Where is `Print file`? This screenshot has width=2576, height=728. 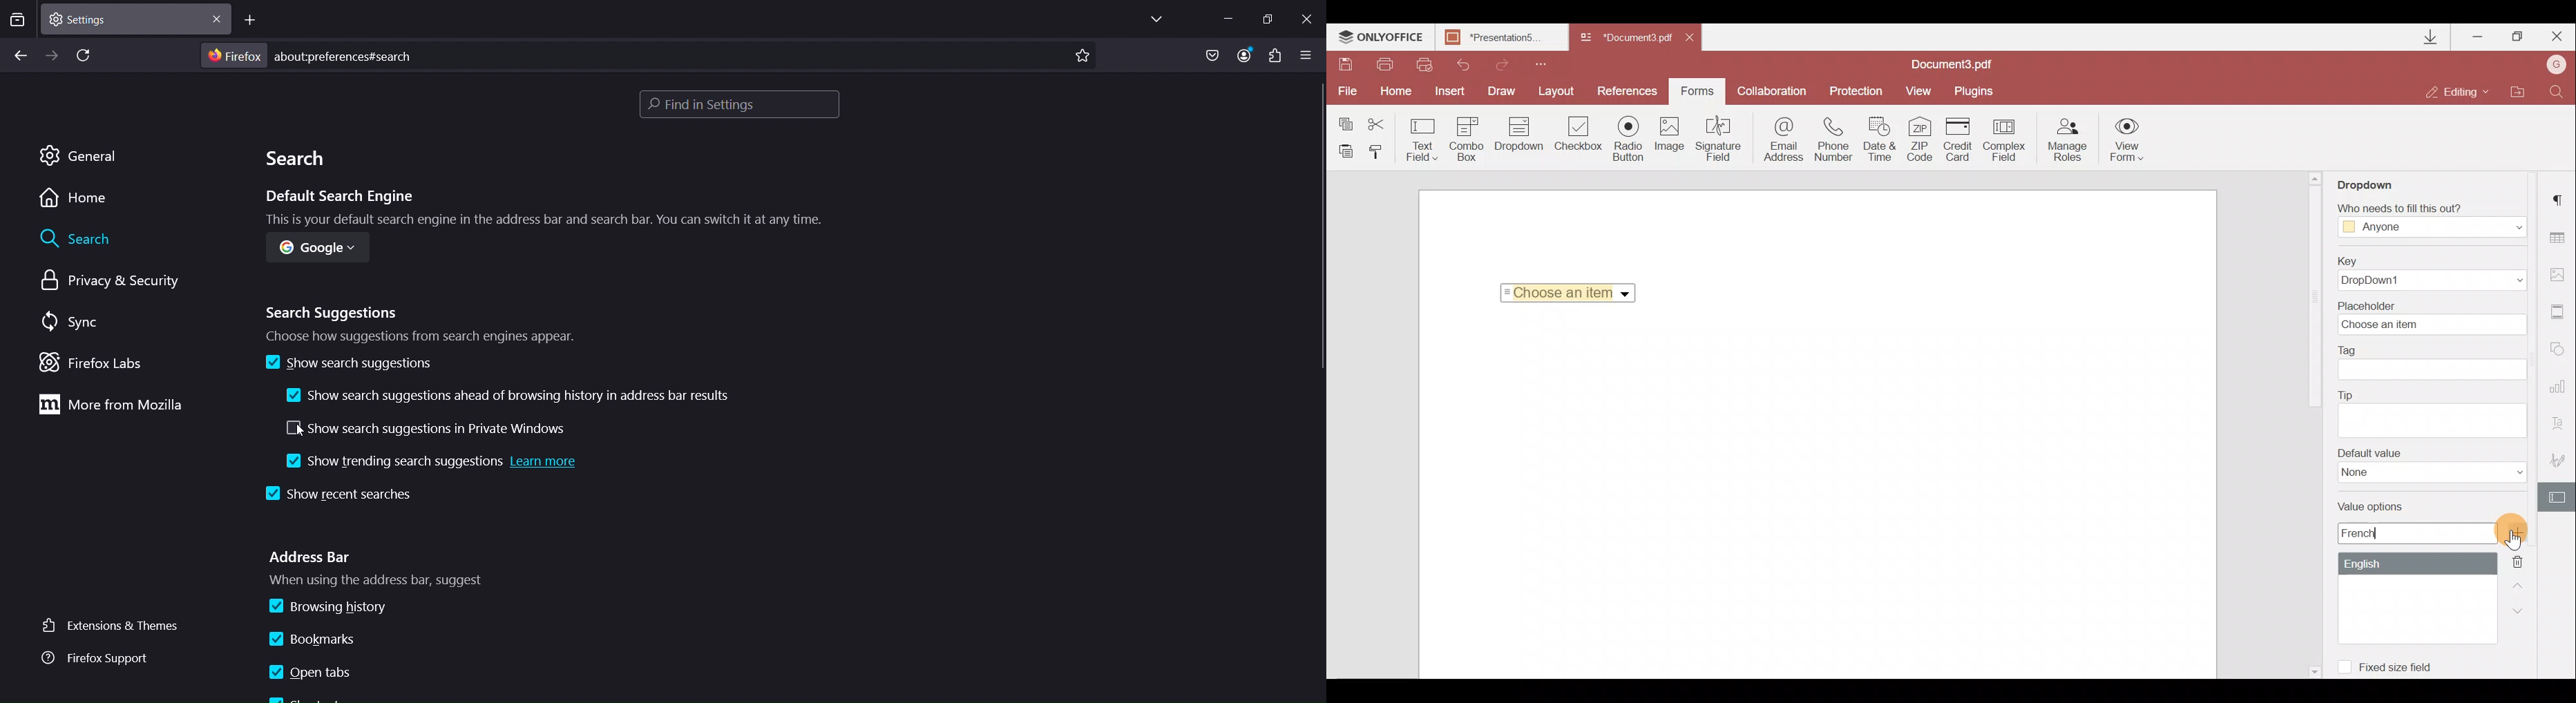 Print file is located at coordinates (1386, 65).